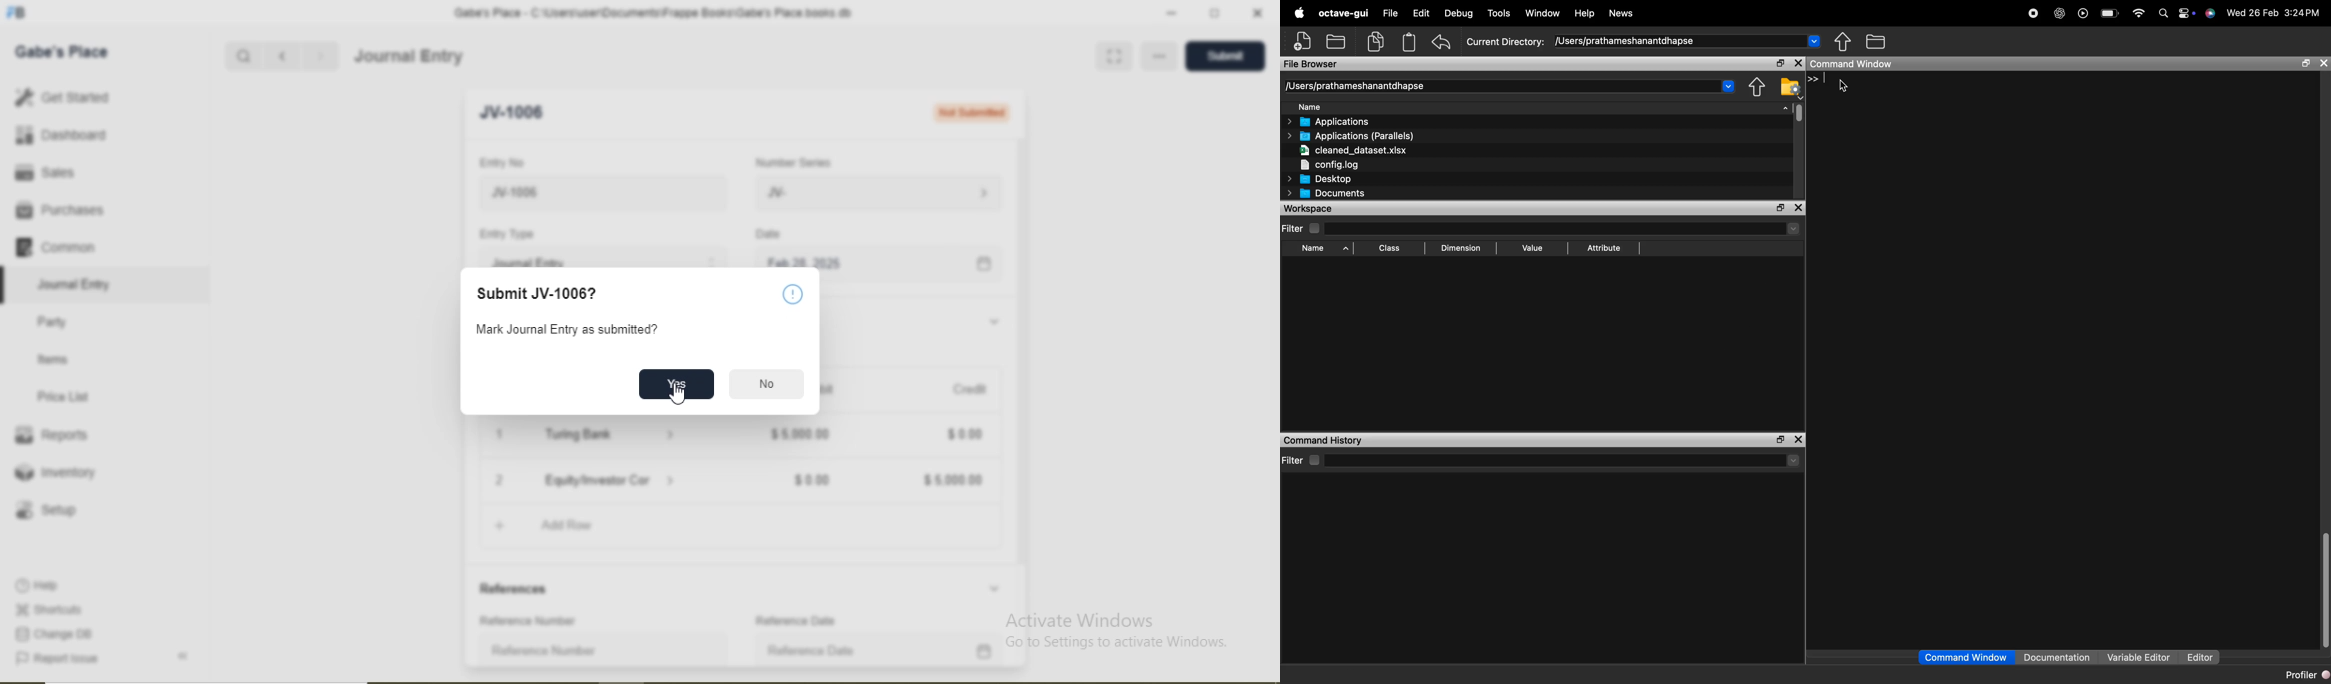  What do you see at coordinates (600, 480) in the screenshot?
I see `Equity/Investor Con` at bounding box center [600, 480].